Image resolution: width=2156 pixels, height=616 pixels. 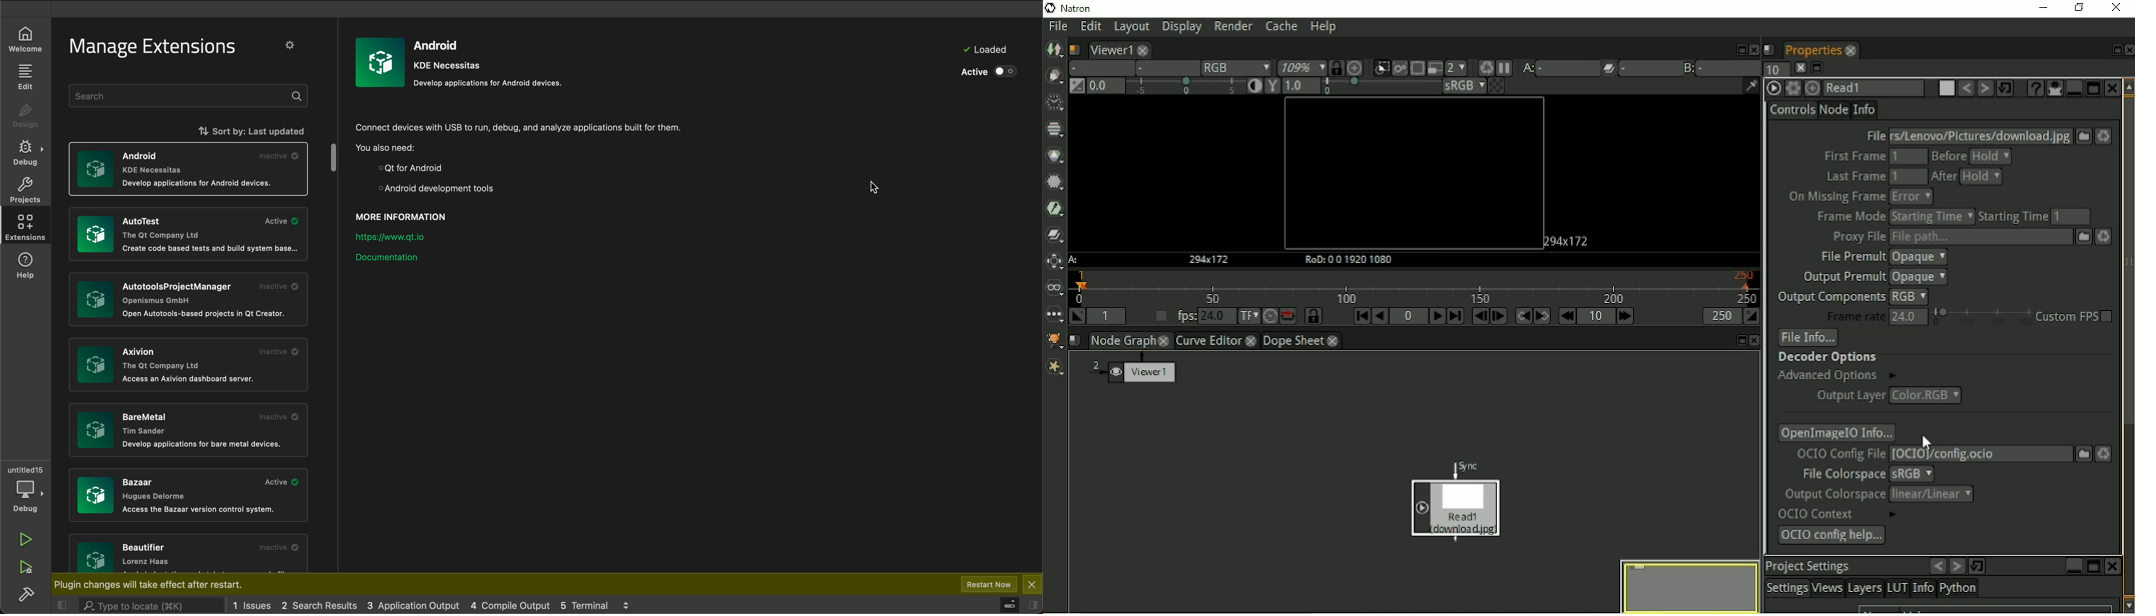 What do you see at coordinates (191, 169) in the screenshot?
I see `extensions list` at bounding box center [191, 169].